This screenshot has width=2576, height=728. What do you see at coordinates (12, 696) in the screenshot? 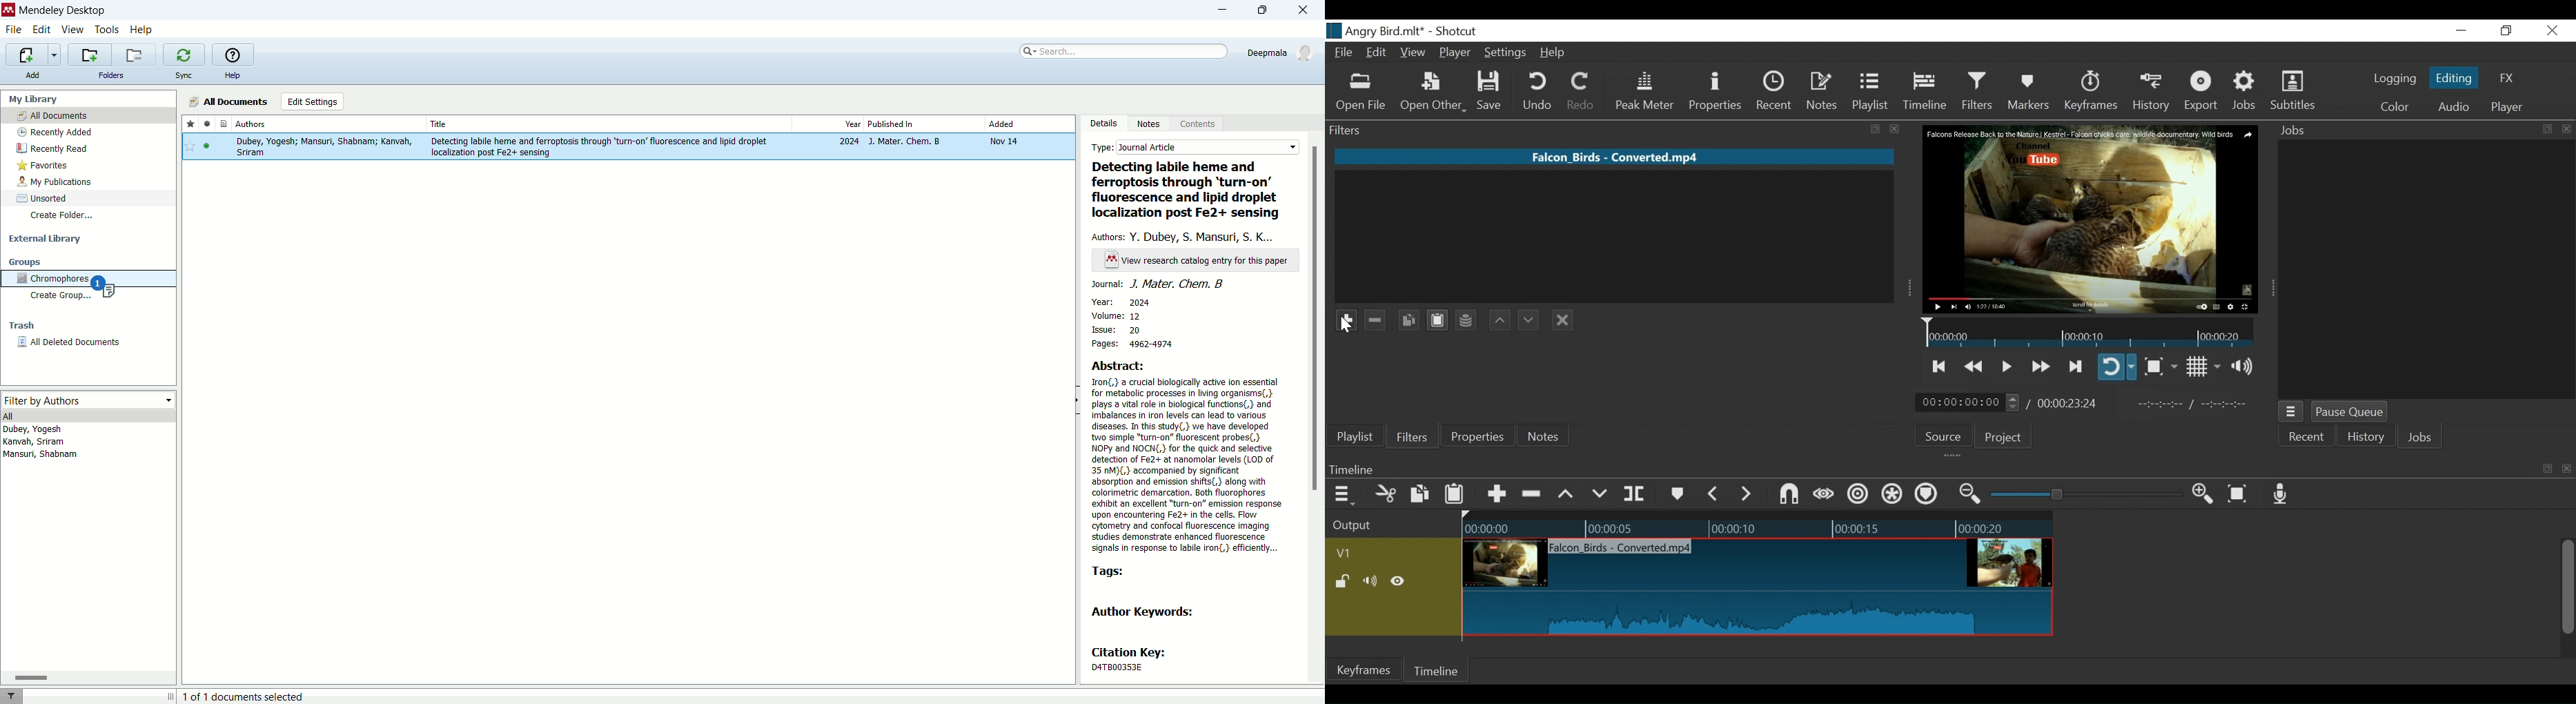
I see `filter` at bounding box center [12, 696].